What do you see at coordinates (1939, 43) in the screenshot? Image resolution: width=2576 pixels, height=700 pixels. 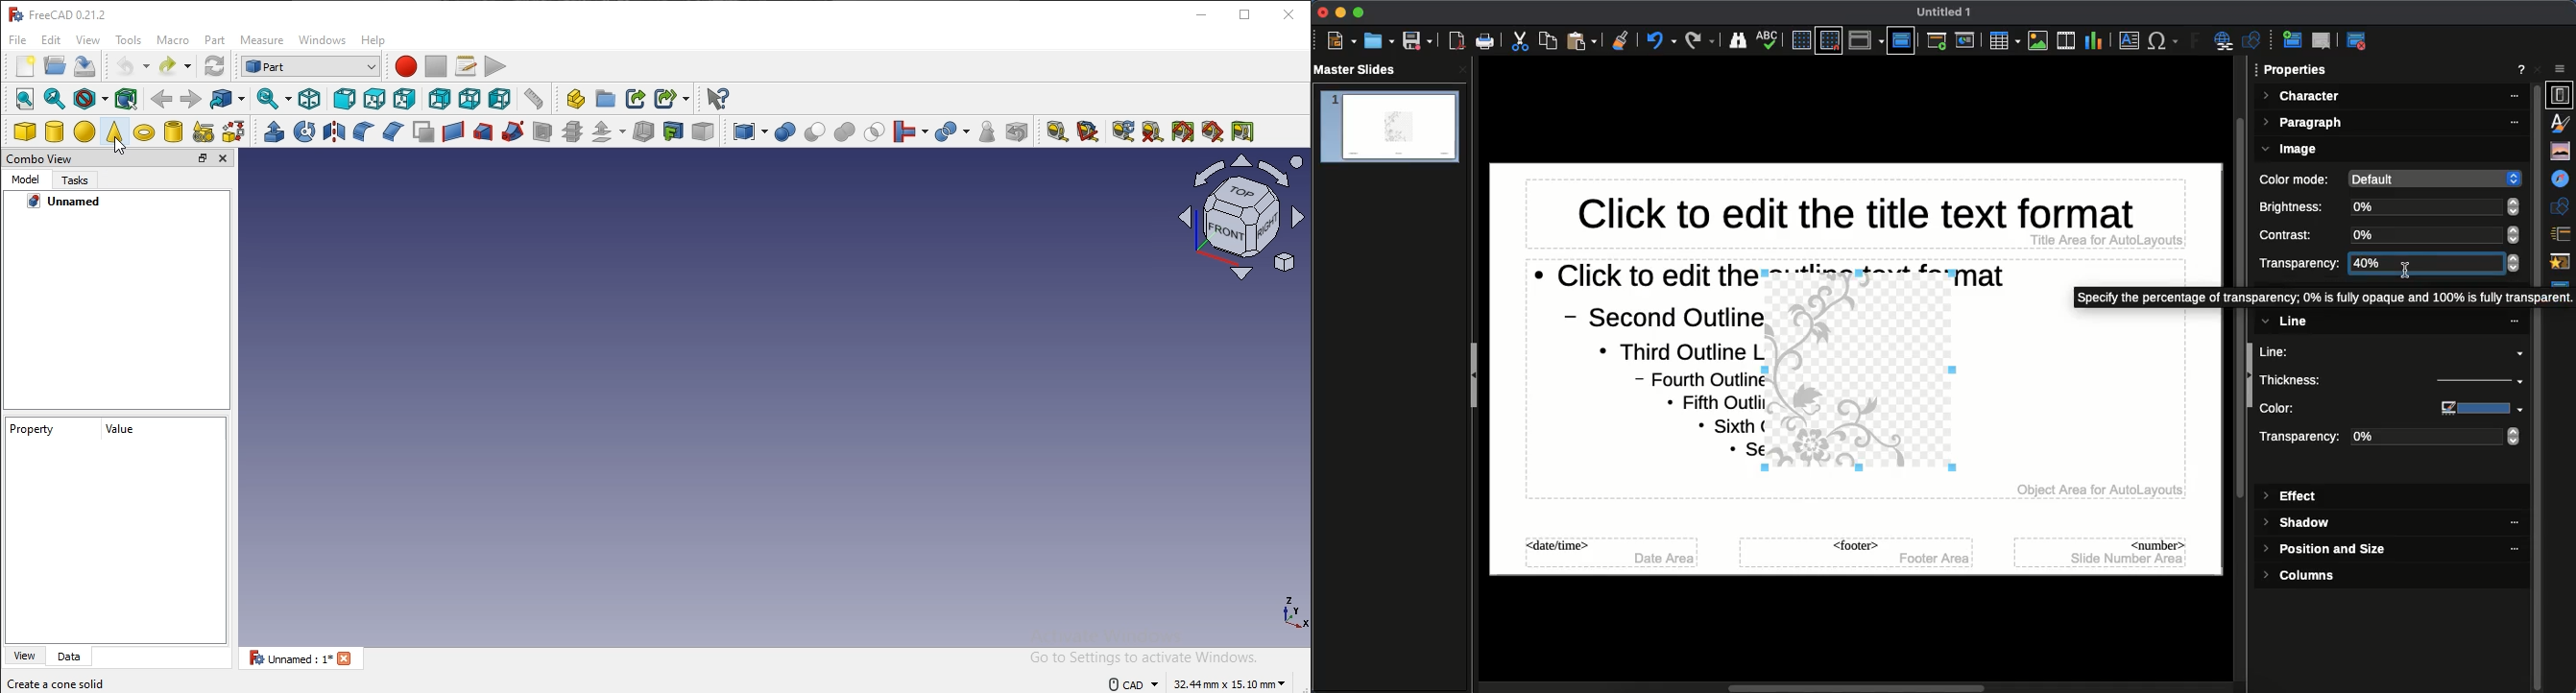 I see `Start from first slide` at bounding box center [1939, 43].